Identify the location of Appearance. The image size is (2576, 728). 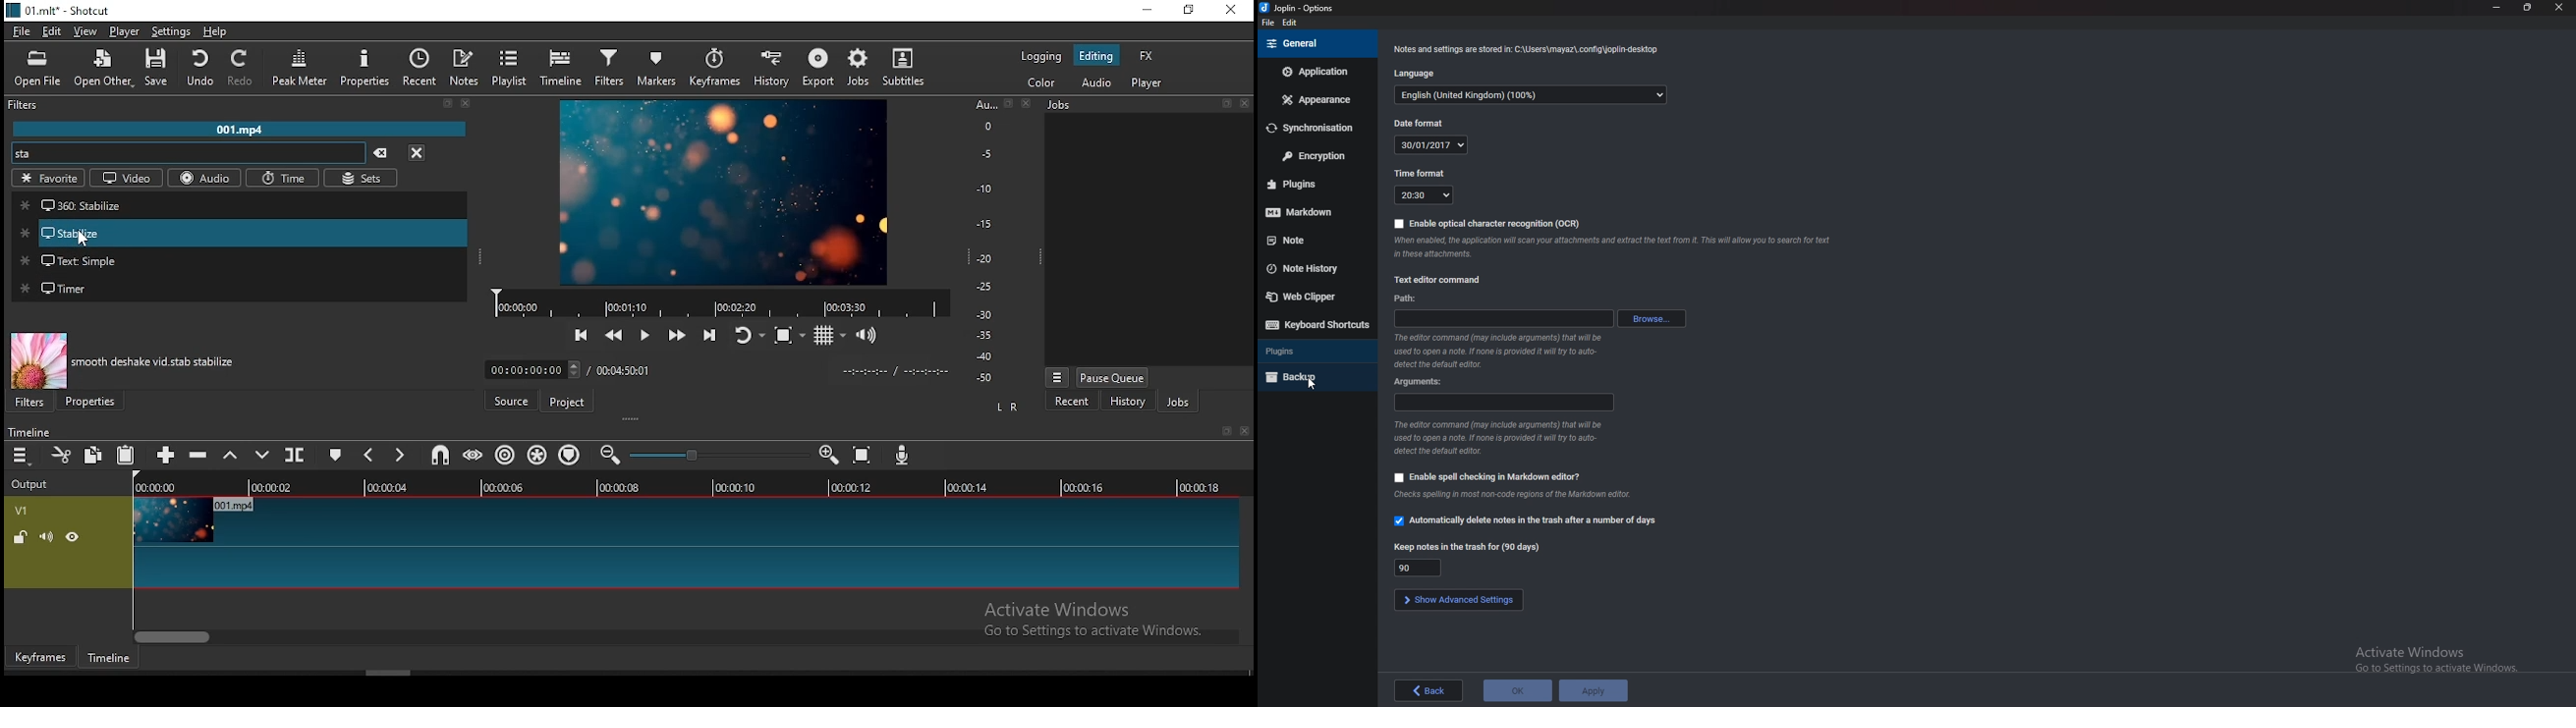
(1320, 99).